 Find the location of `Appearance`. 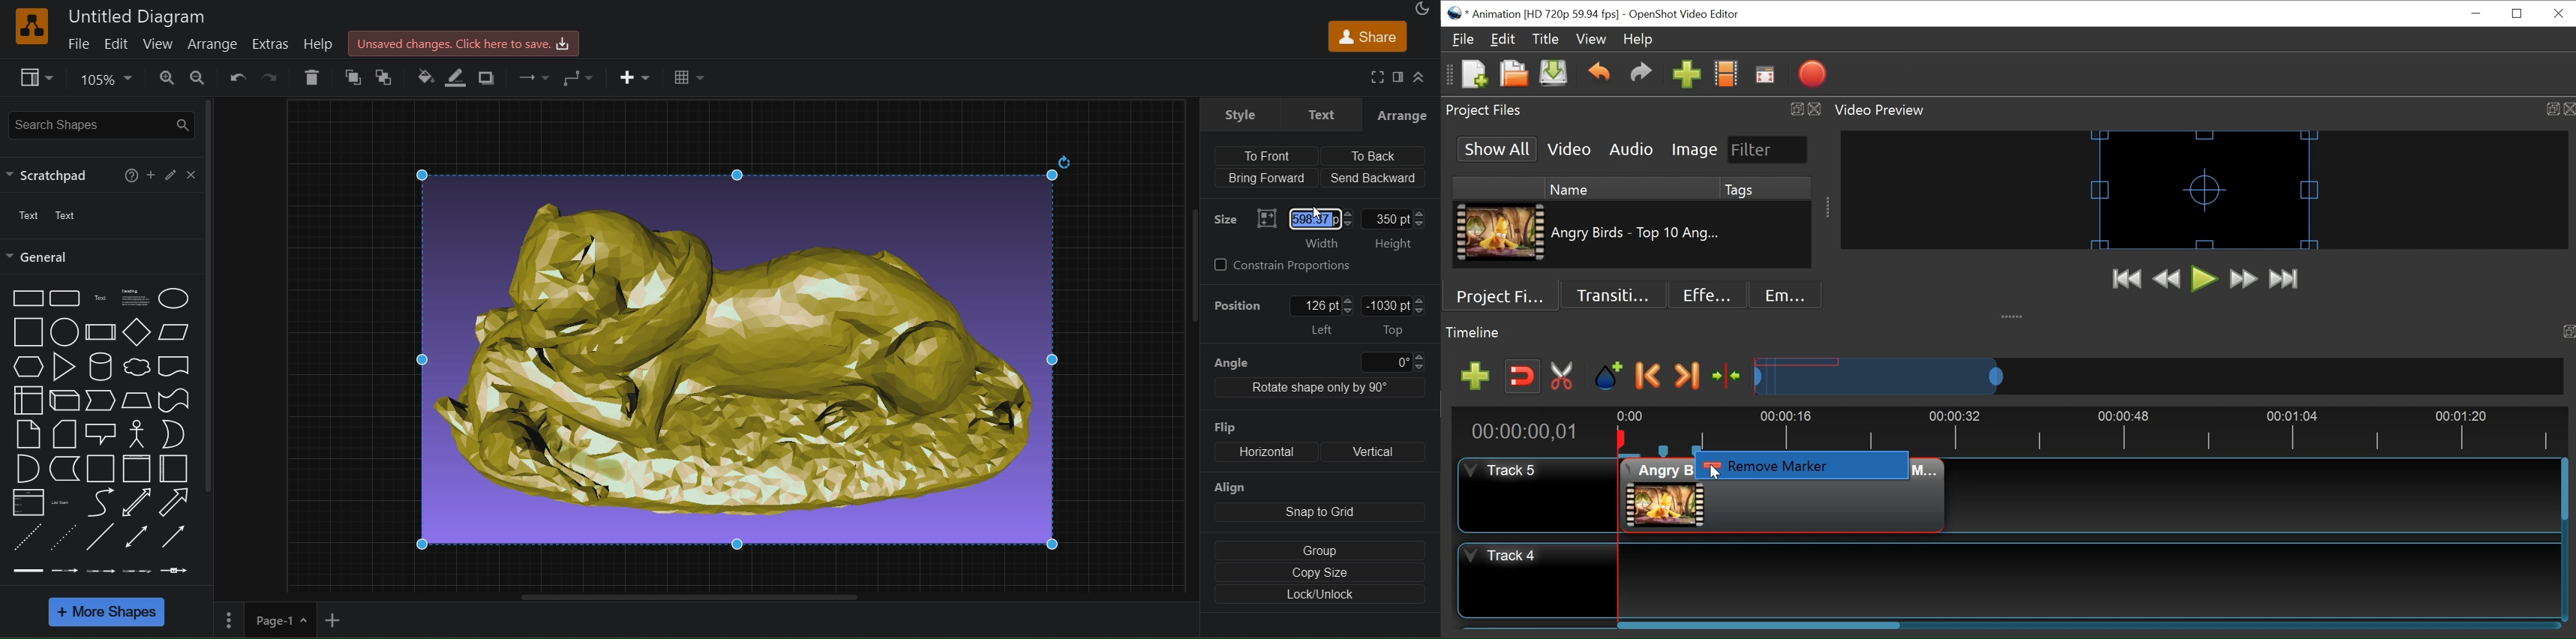

Appearance is located at coordinates (1421, 8).